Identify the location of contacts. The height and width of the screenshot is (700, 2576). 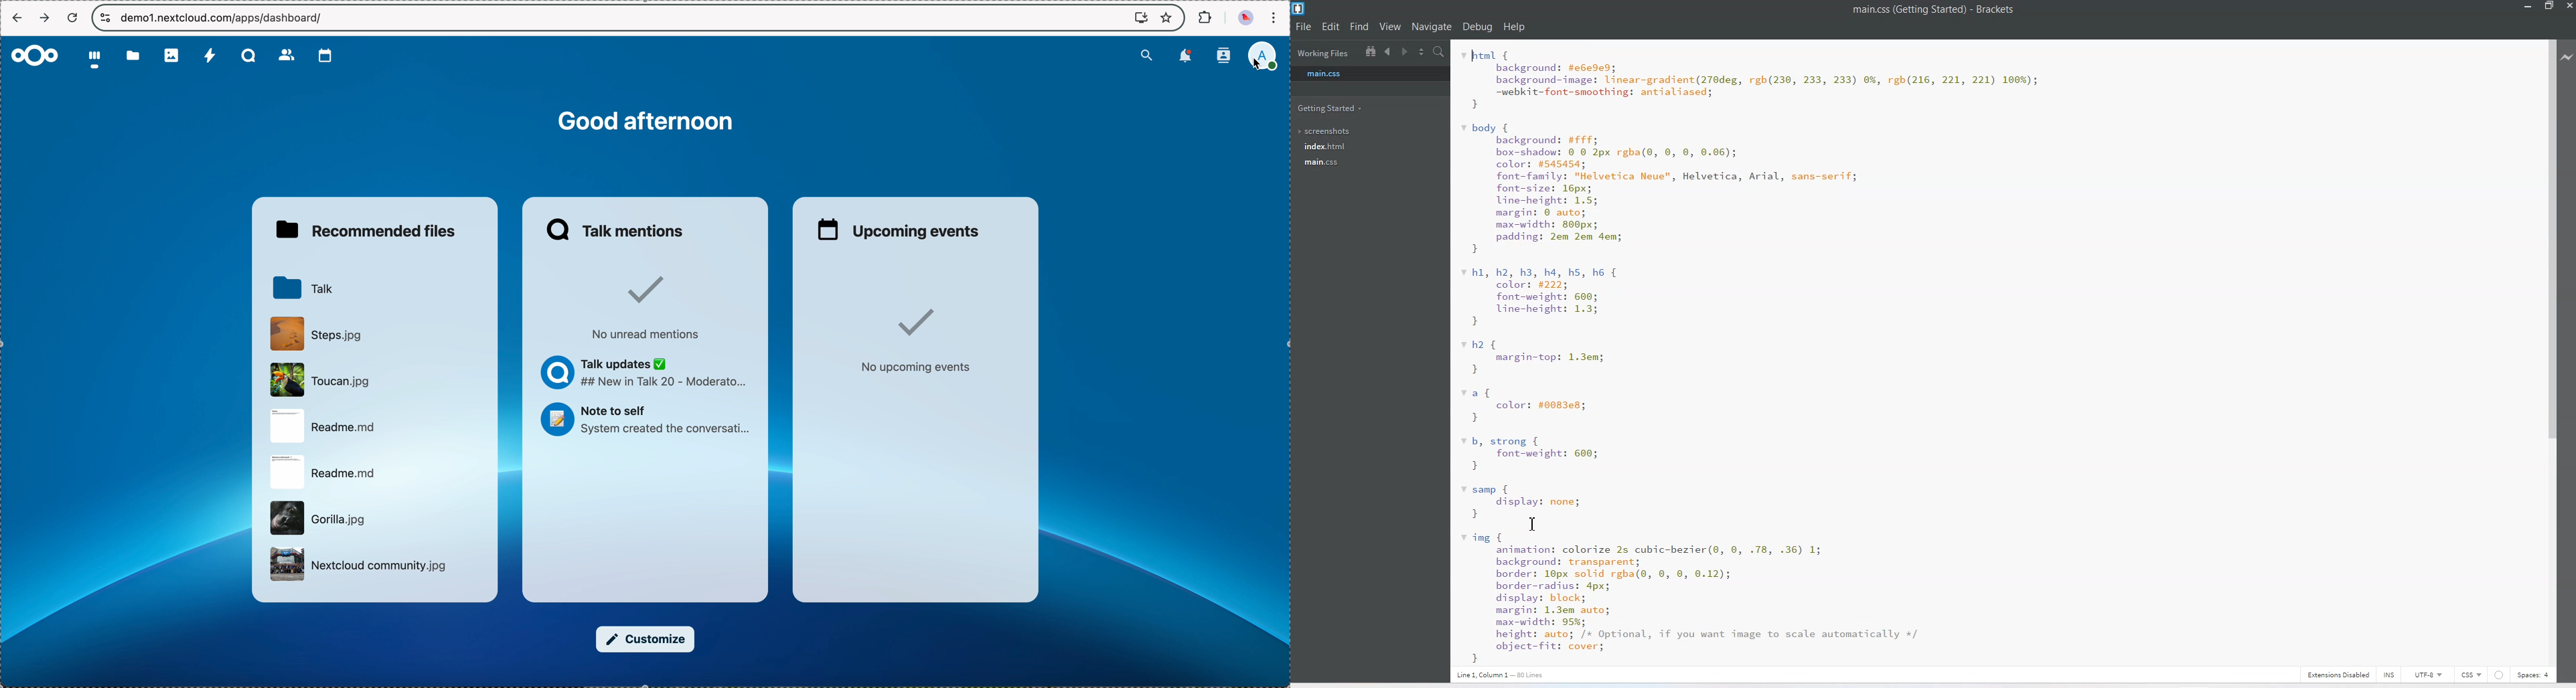
(285, 55).